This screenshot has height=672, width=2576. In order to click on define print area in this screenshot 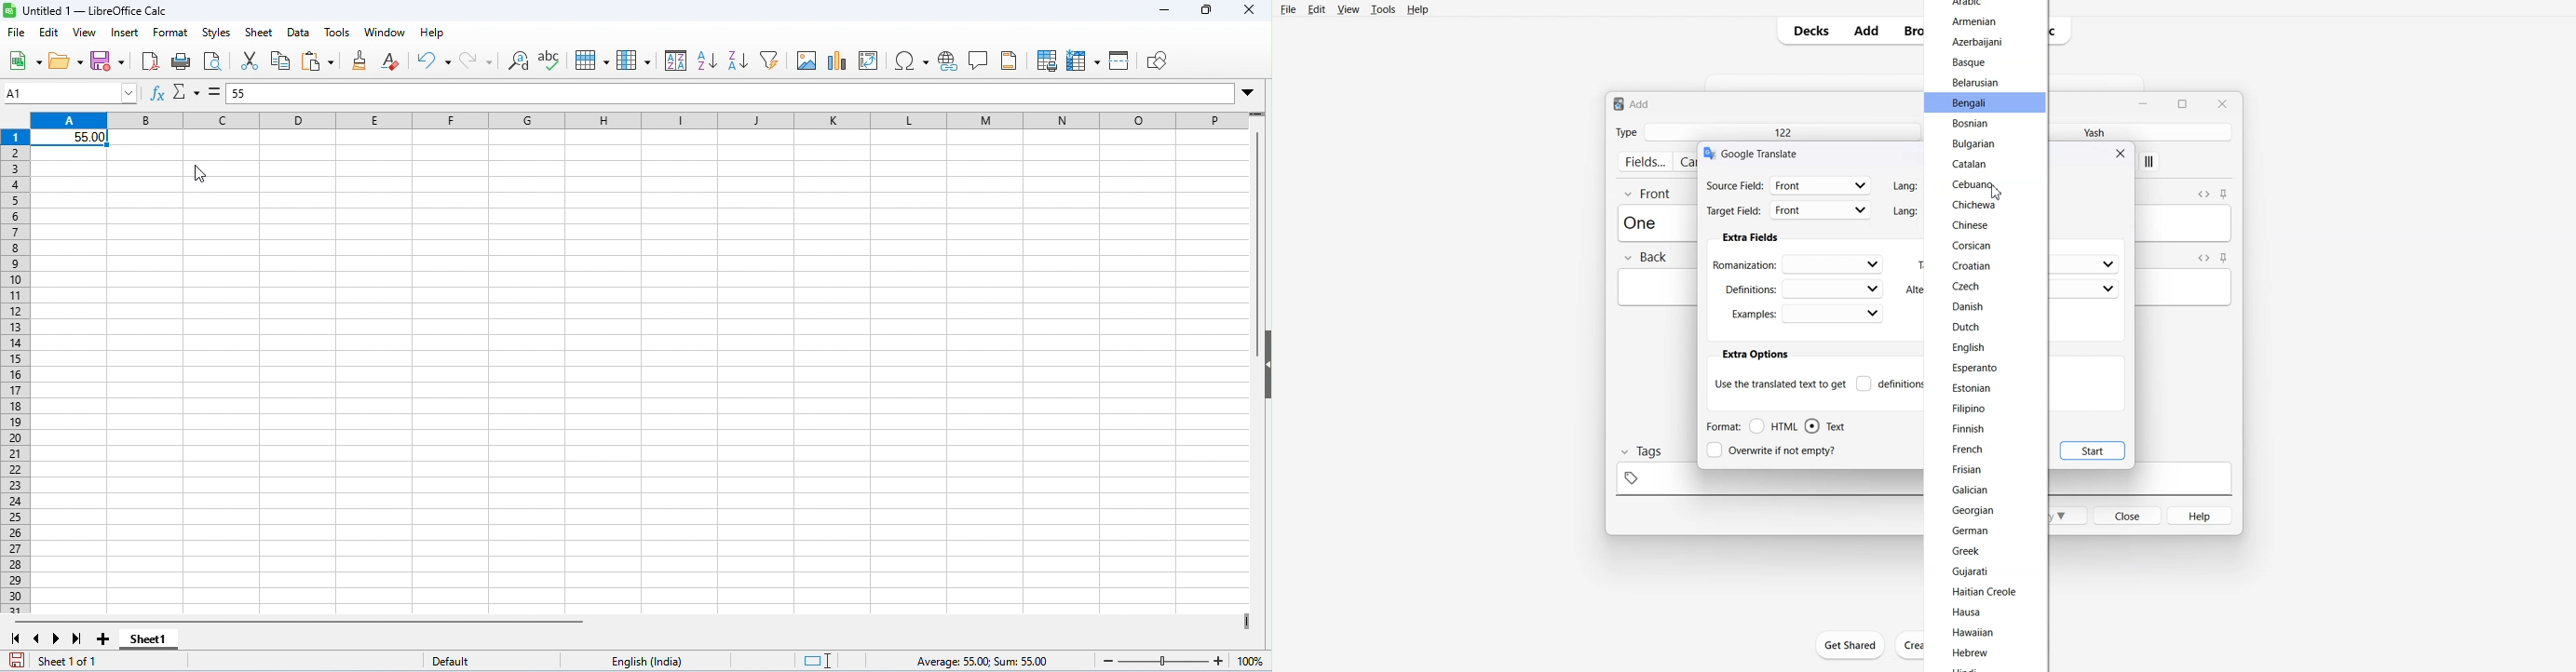, I will do `click(1047, 60)`.